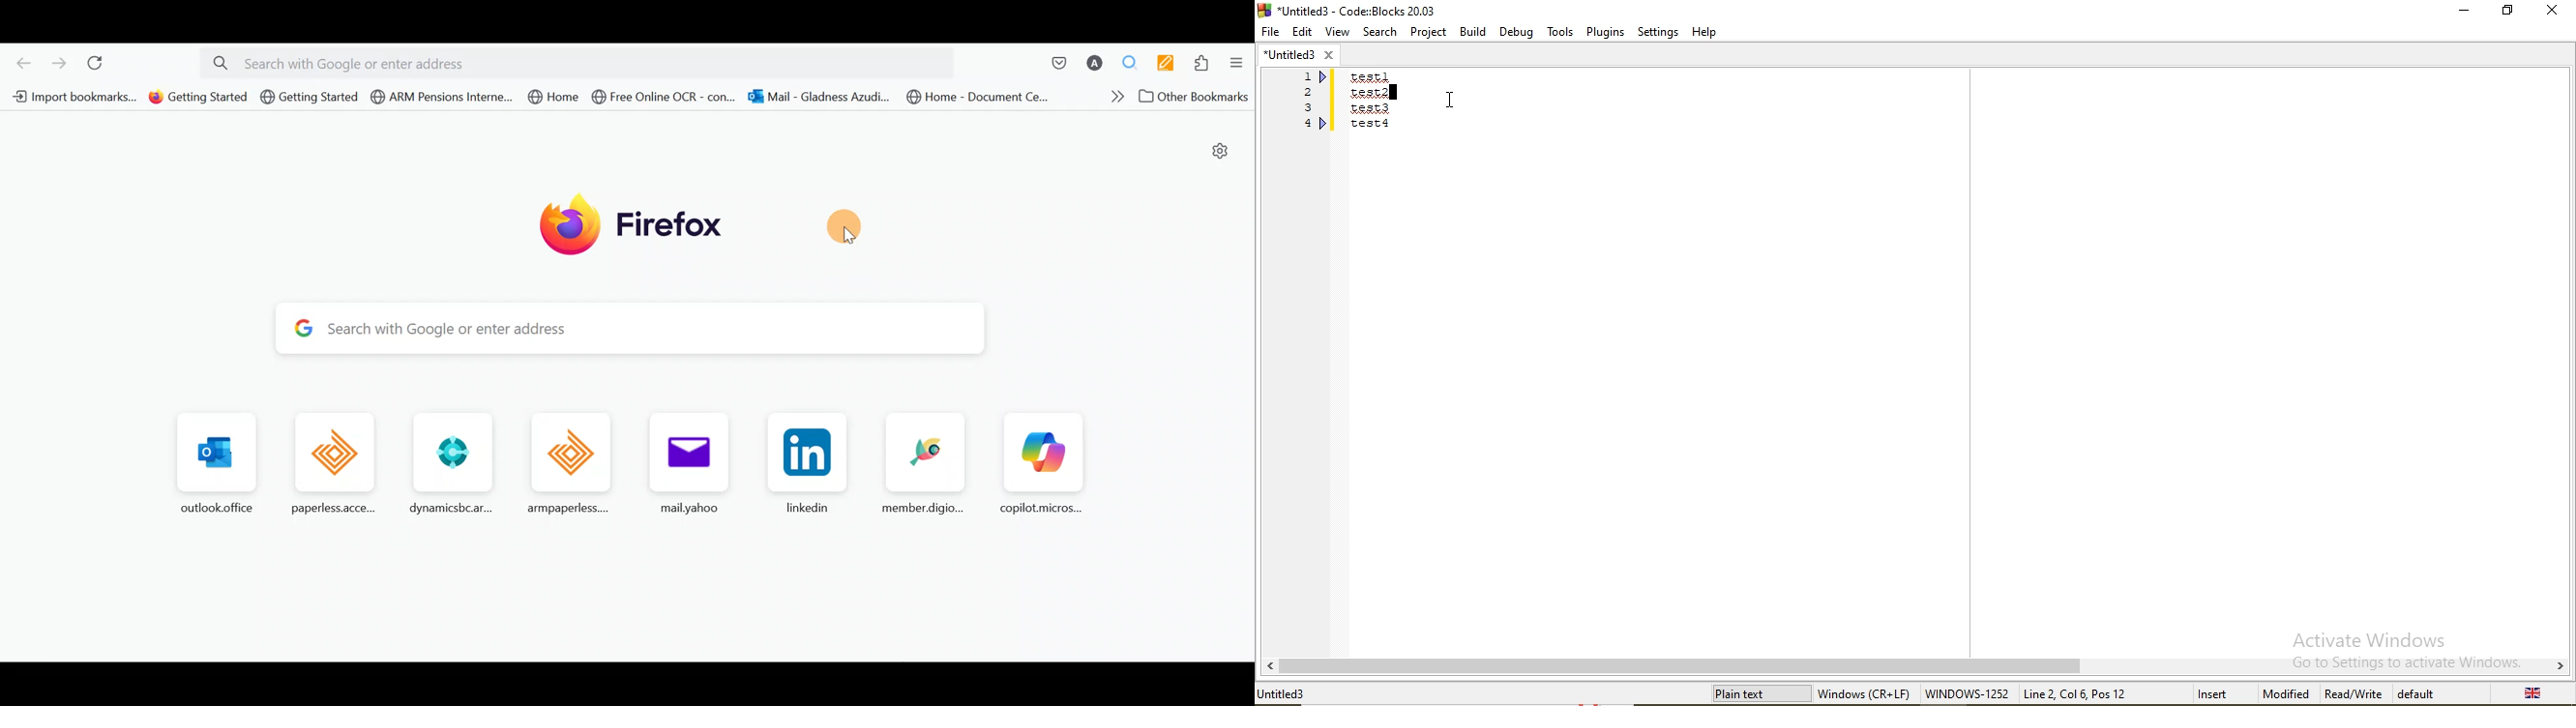  I want to click on Personalize new tab, so click(1220, 151).